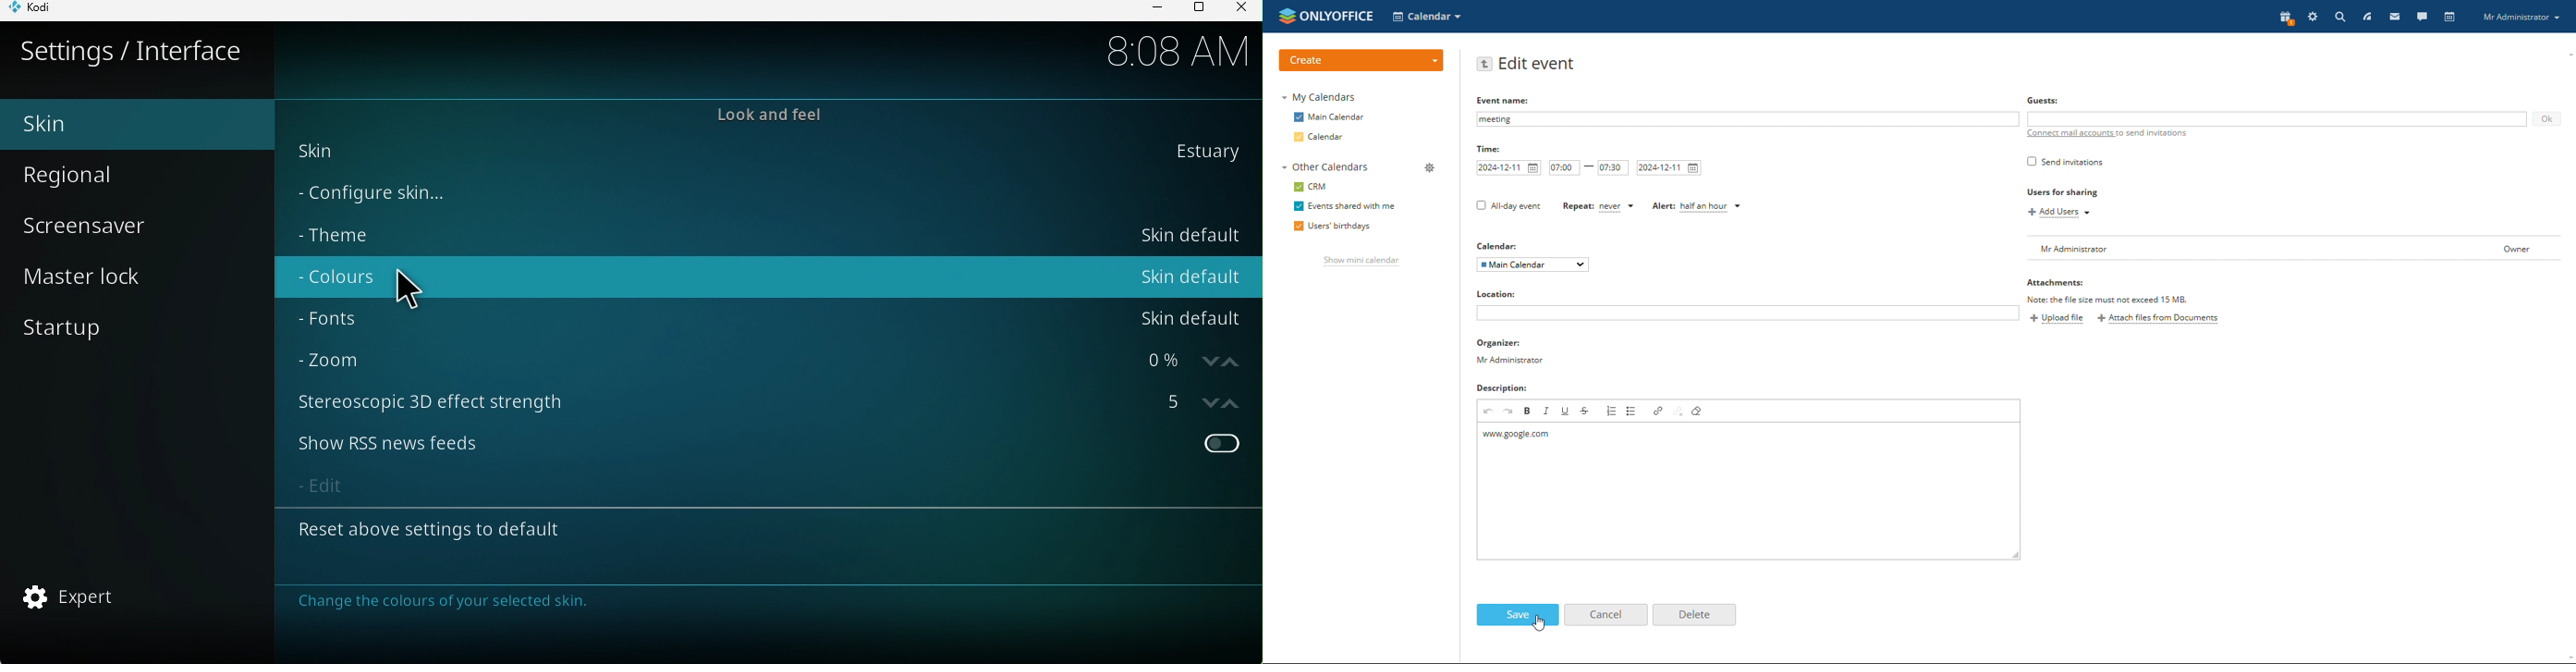 The height and width of the screenshot is (672, 2576). Describe the element at coordinates (1746, 119) in the screenshot. I see `add event name` at that location.